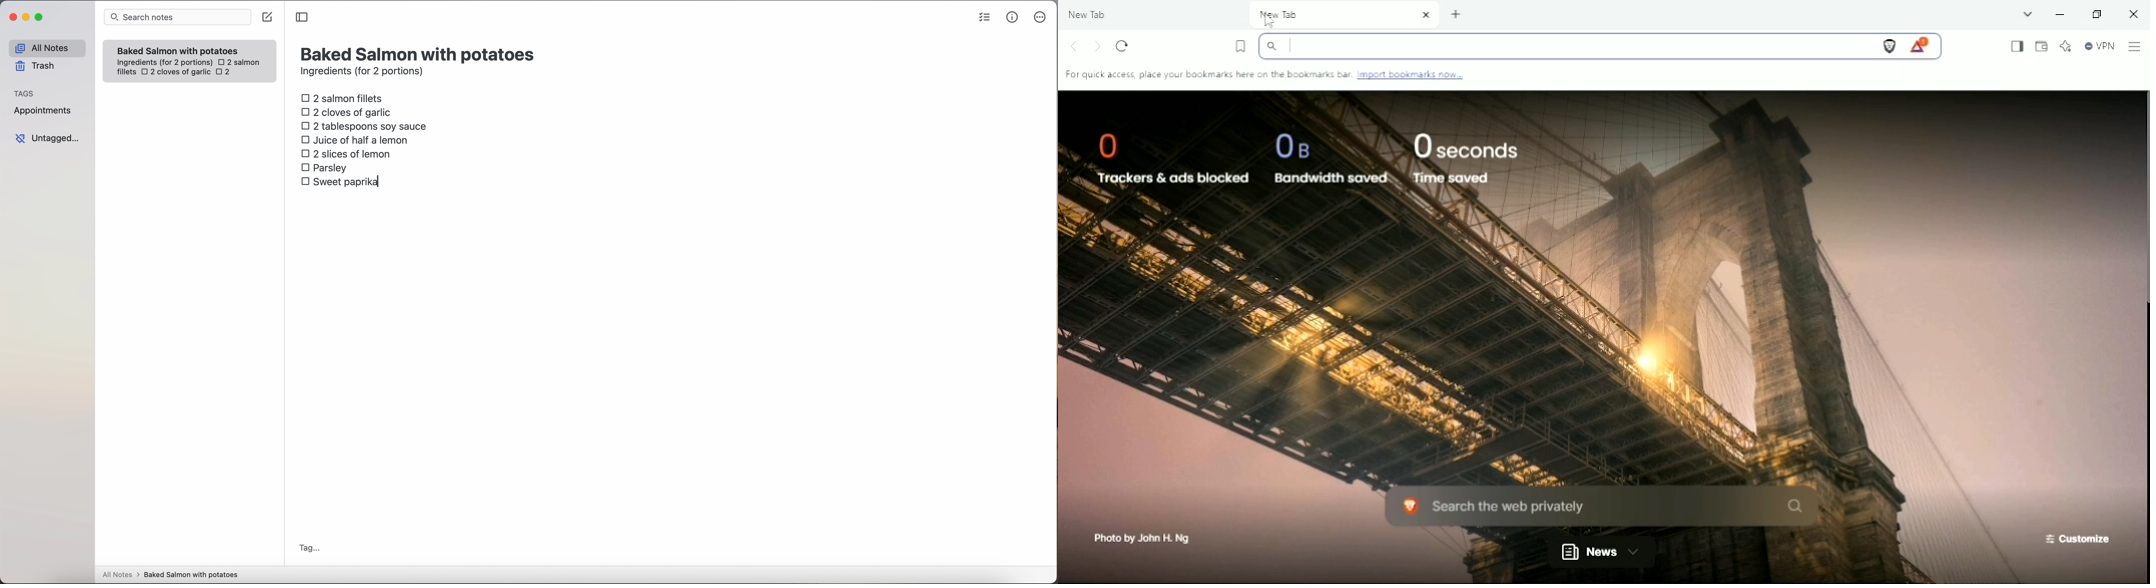 This screenshot has height=588, width=2156. I want to click on maximize, so click(40, 17).